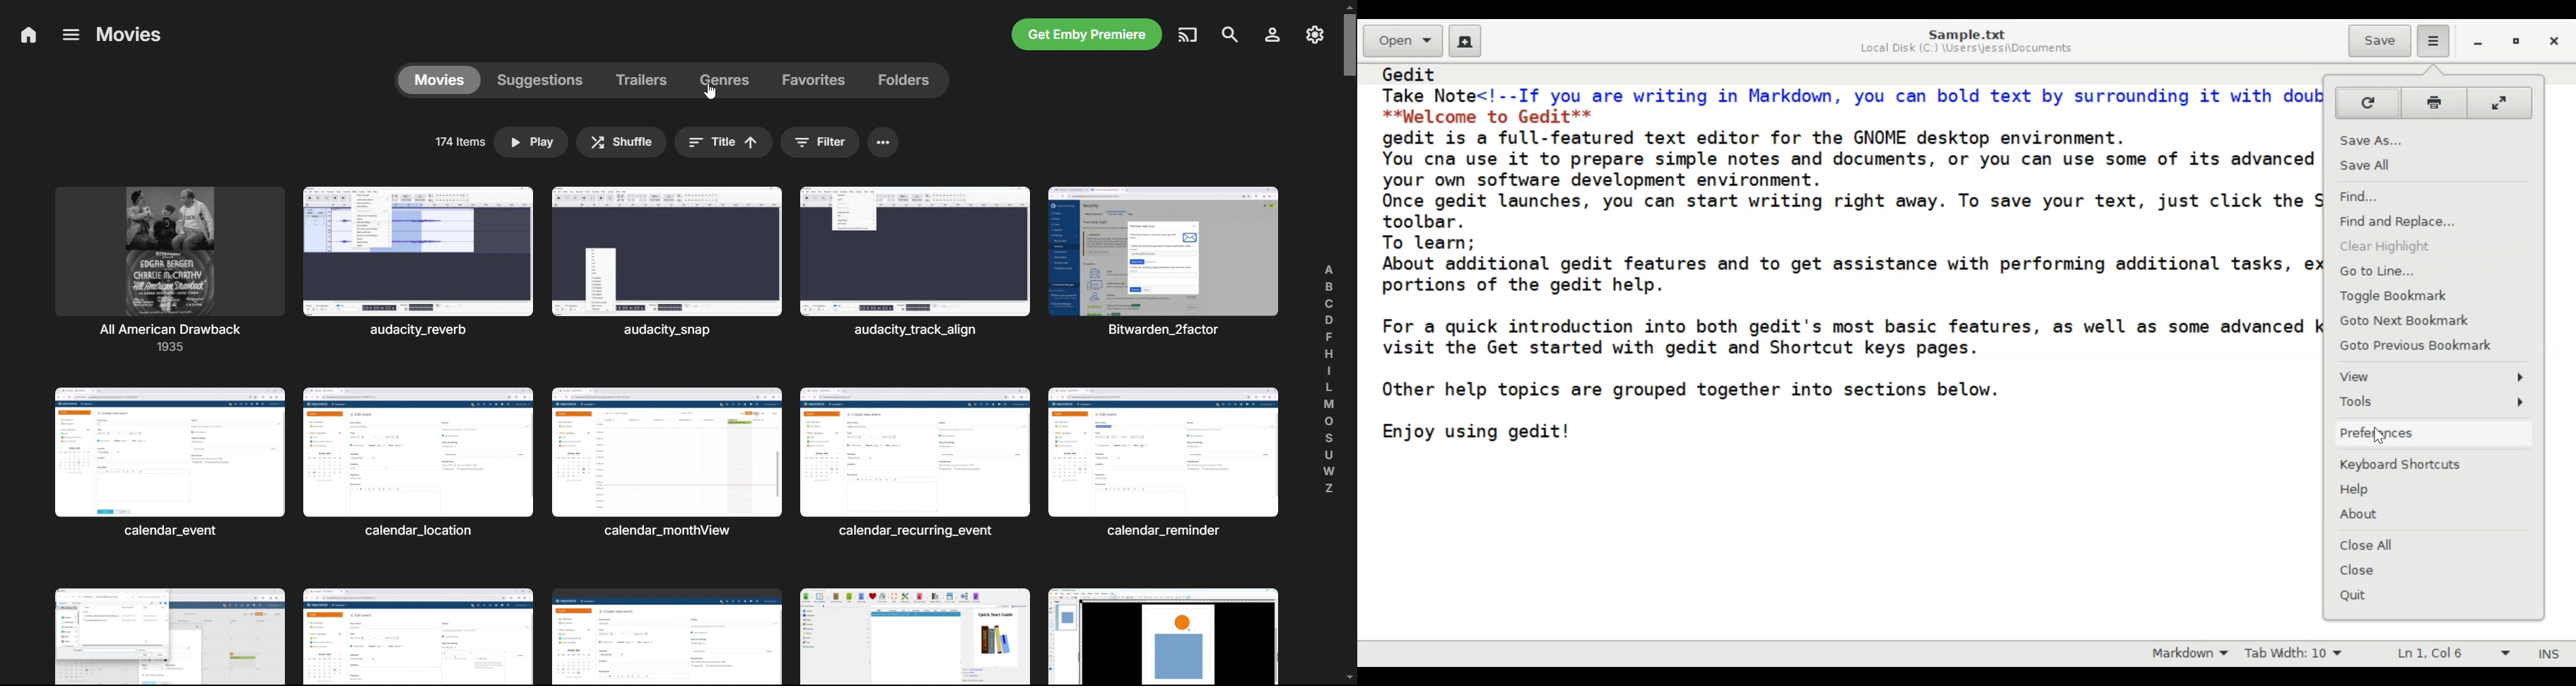  I want to click on Tools, so click(2434, 401).